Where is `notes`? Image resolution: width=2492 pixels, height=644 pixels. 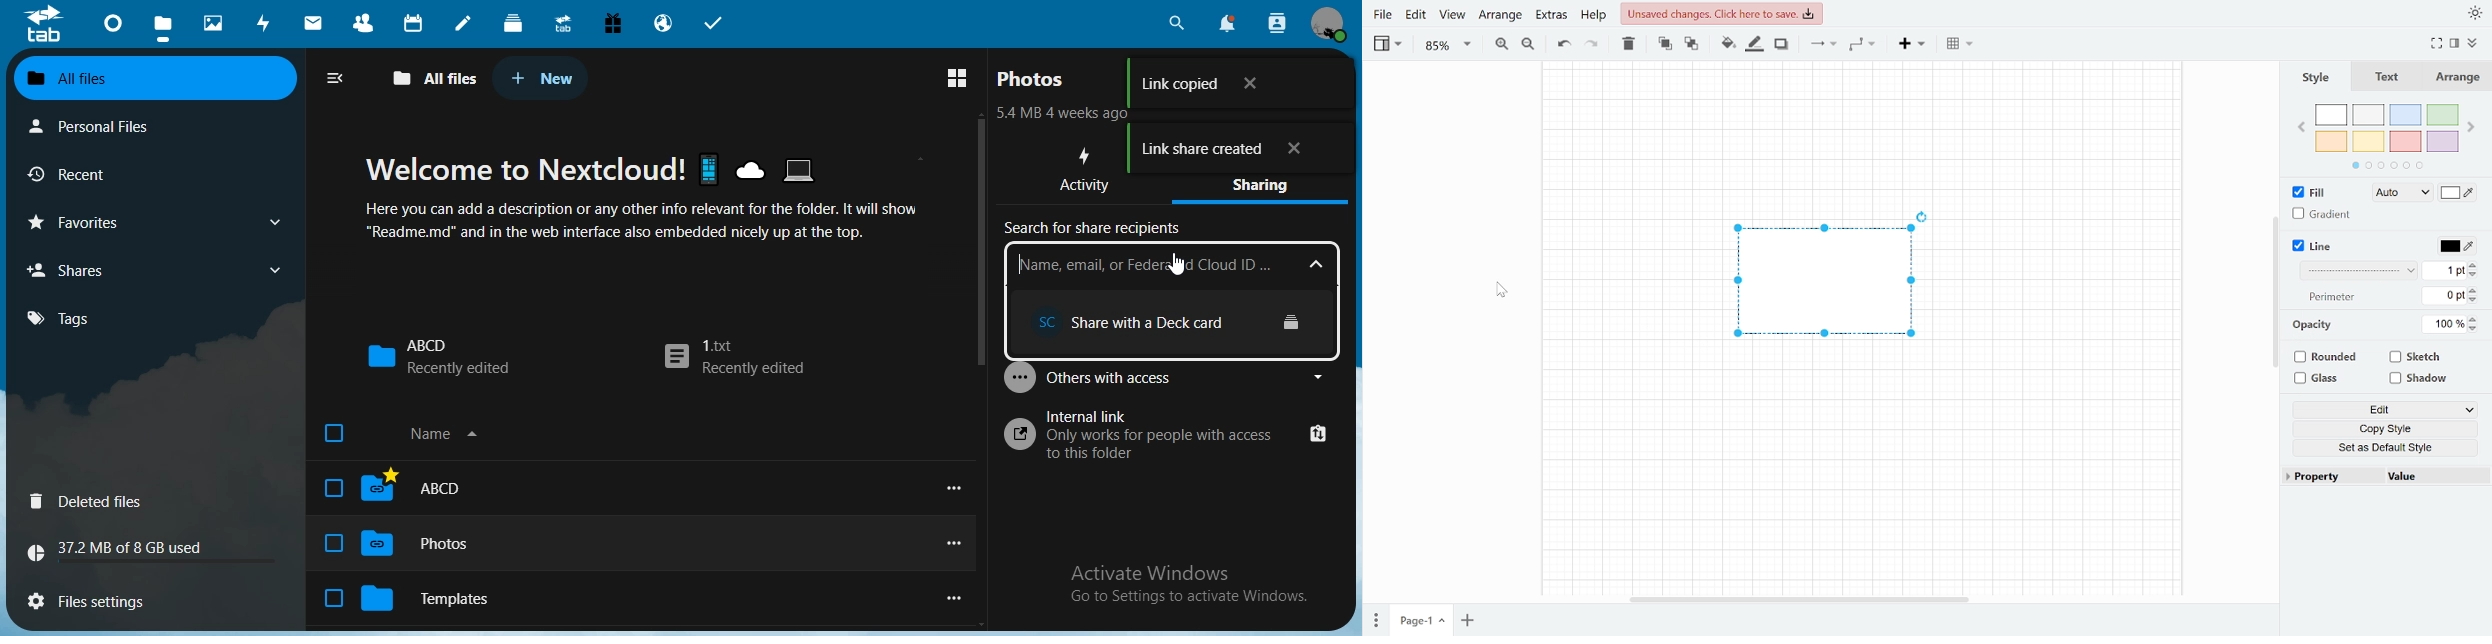 notes is located at coordinates (462, 24).